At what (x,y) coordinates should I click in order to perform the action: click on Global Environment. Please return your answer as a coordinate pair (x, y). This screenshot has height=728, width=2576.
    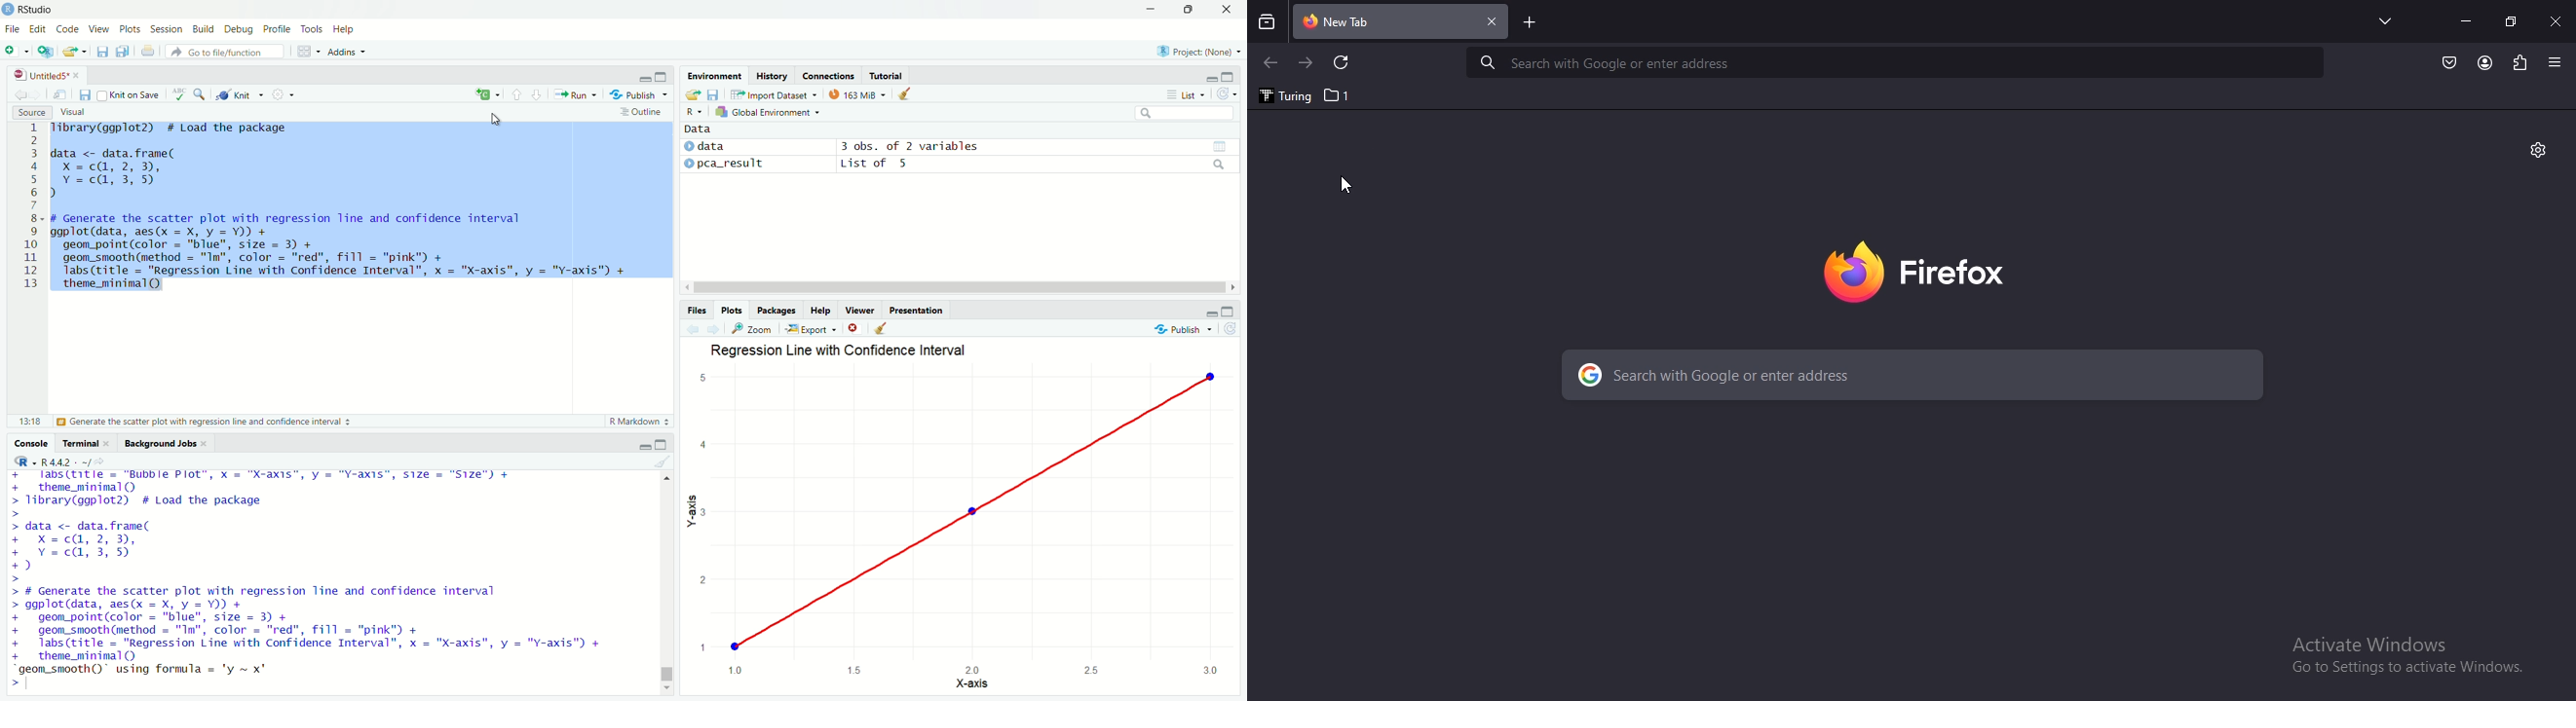
    Looking at the image, I should click on (769, 112).